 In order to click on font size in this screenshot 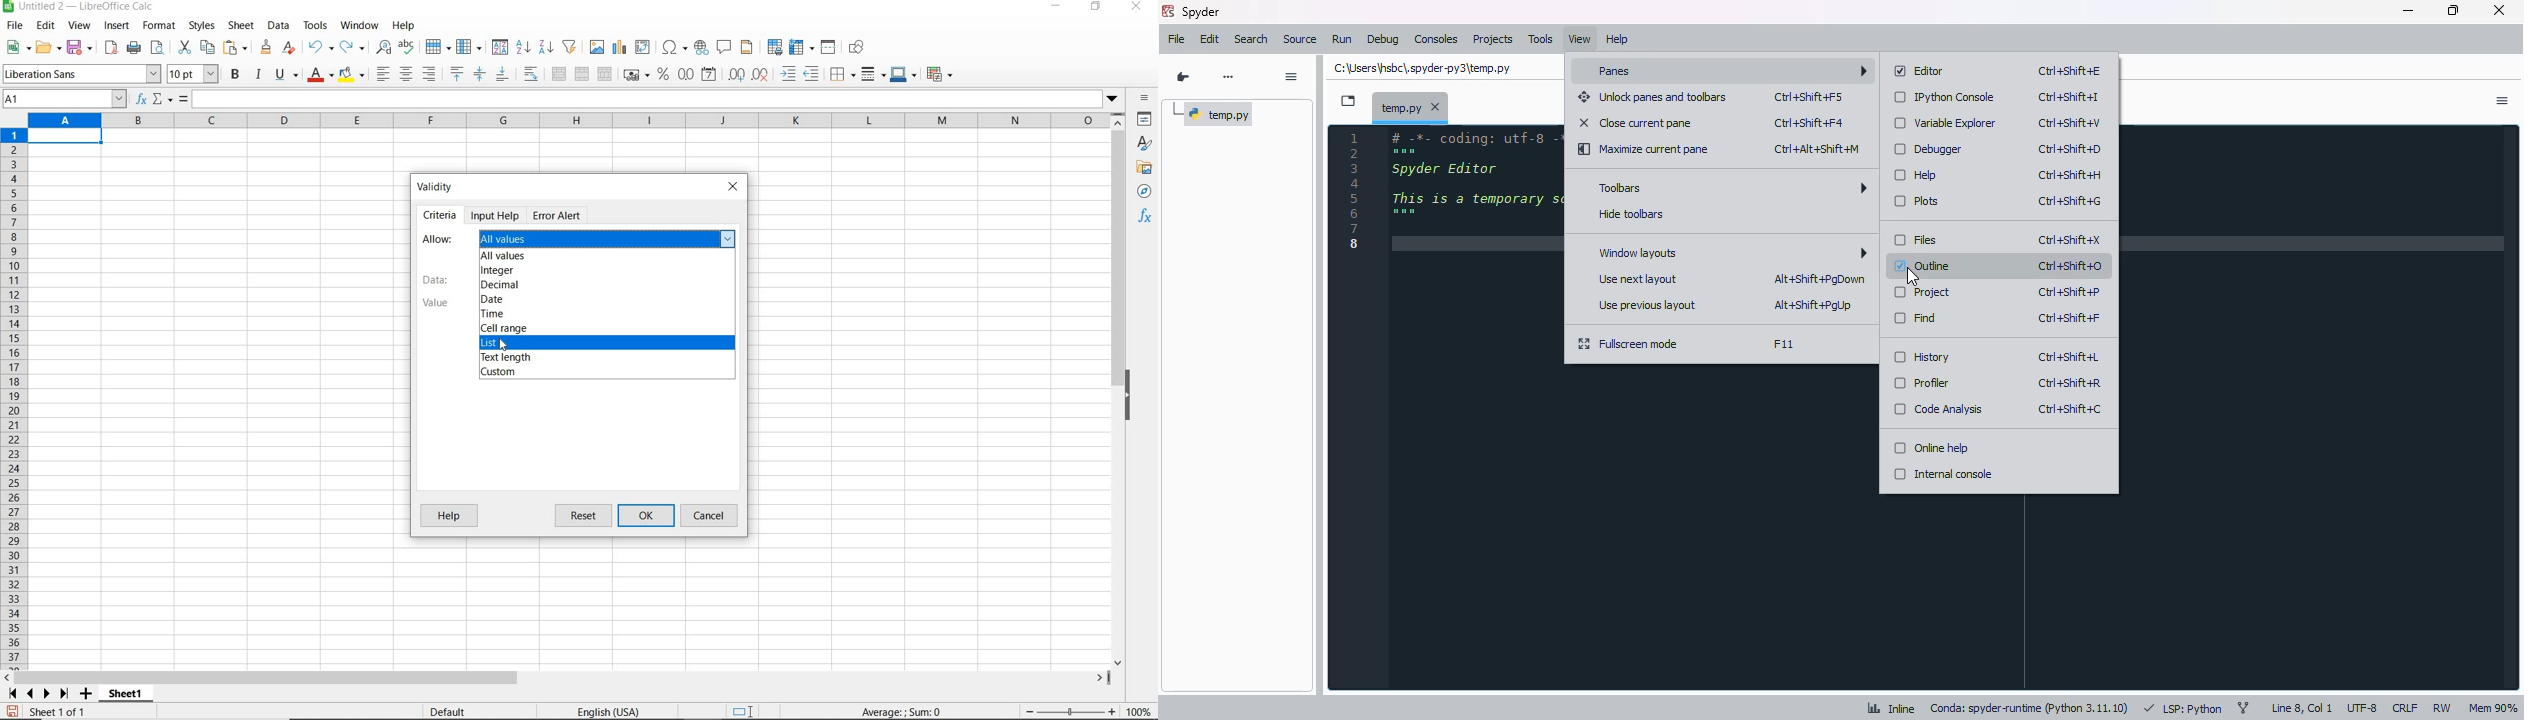, I will do `click(193, 74)`.